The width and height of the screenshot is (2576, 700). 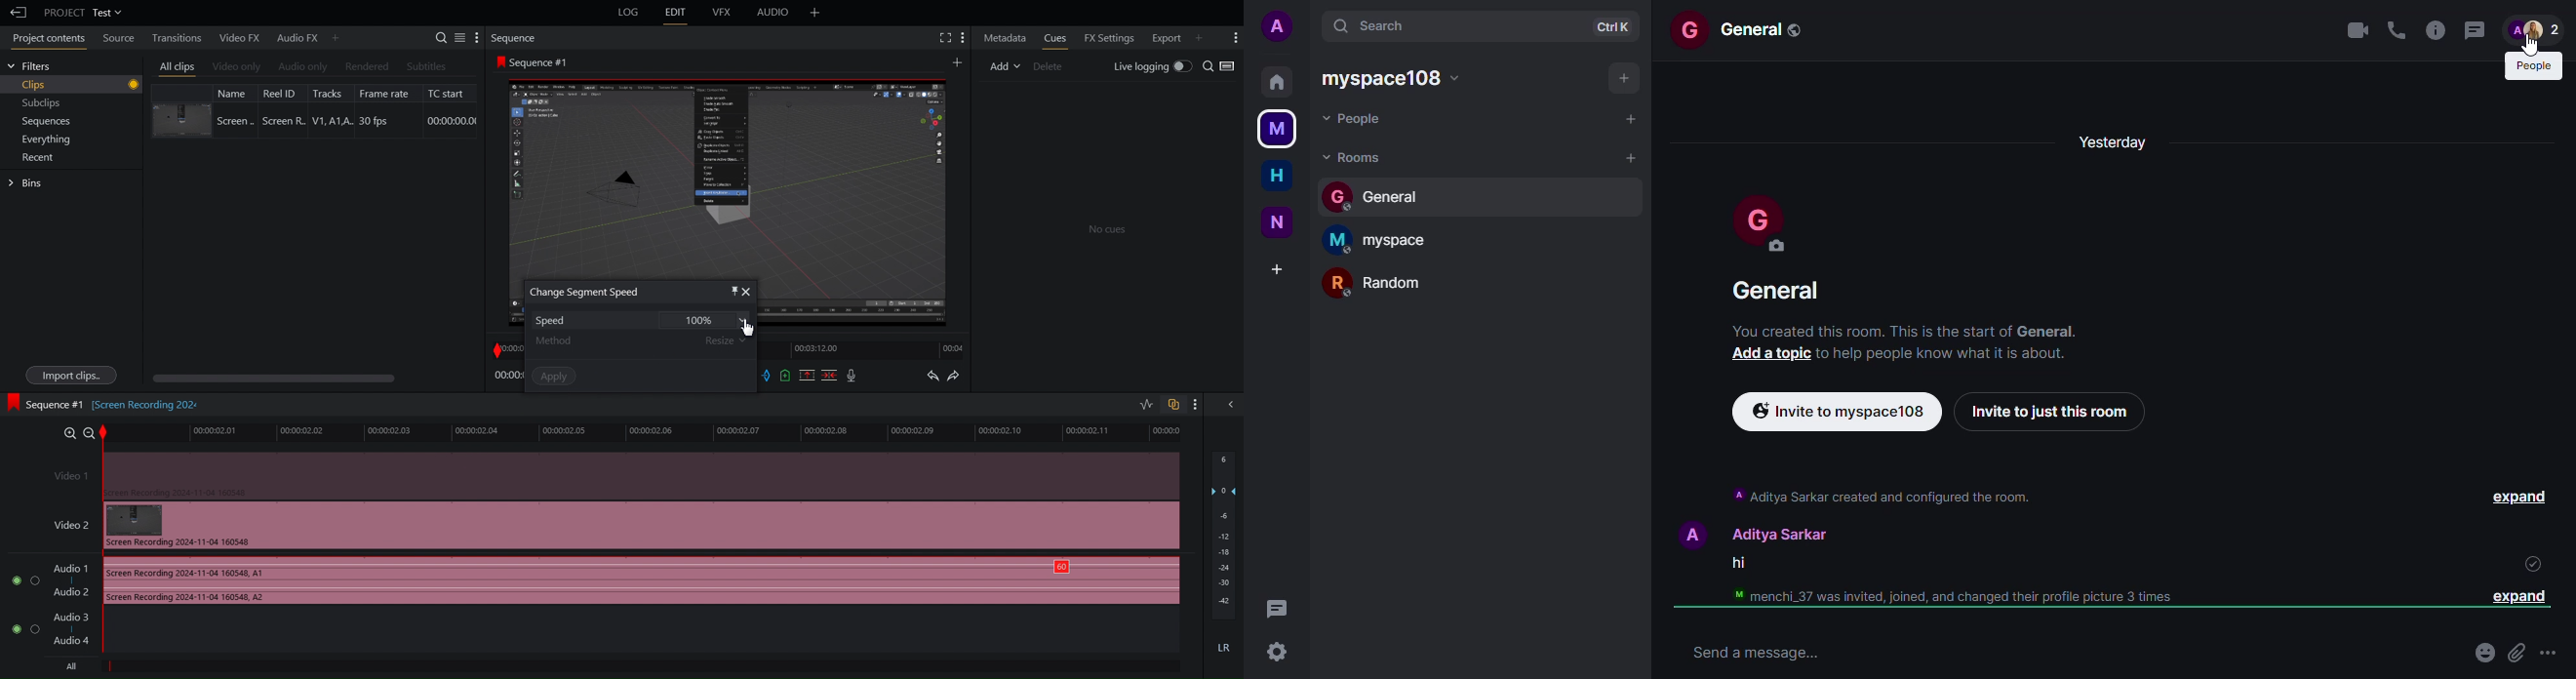 What do you see at coordinates (15, 12) in the screenshot?
I see `Back` at bounding box center [15, 12].